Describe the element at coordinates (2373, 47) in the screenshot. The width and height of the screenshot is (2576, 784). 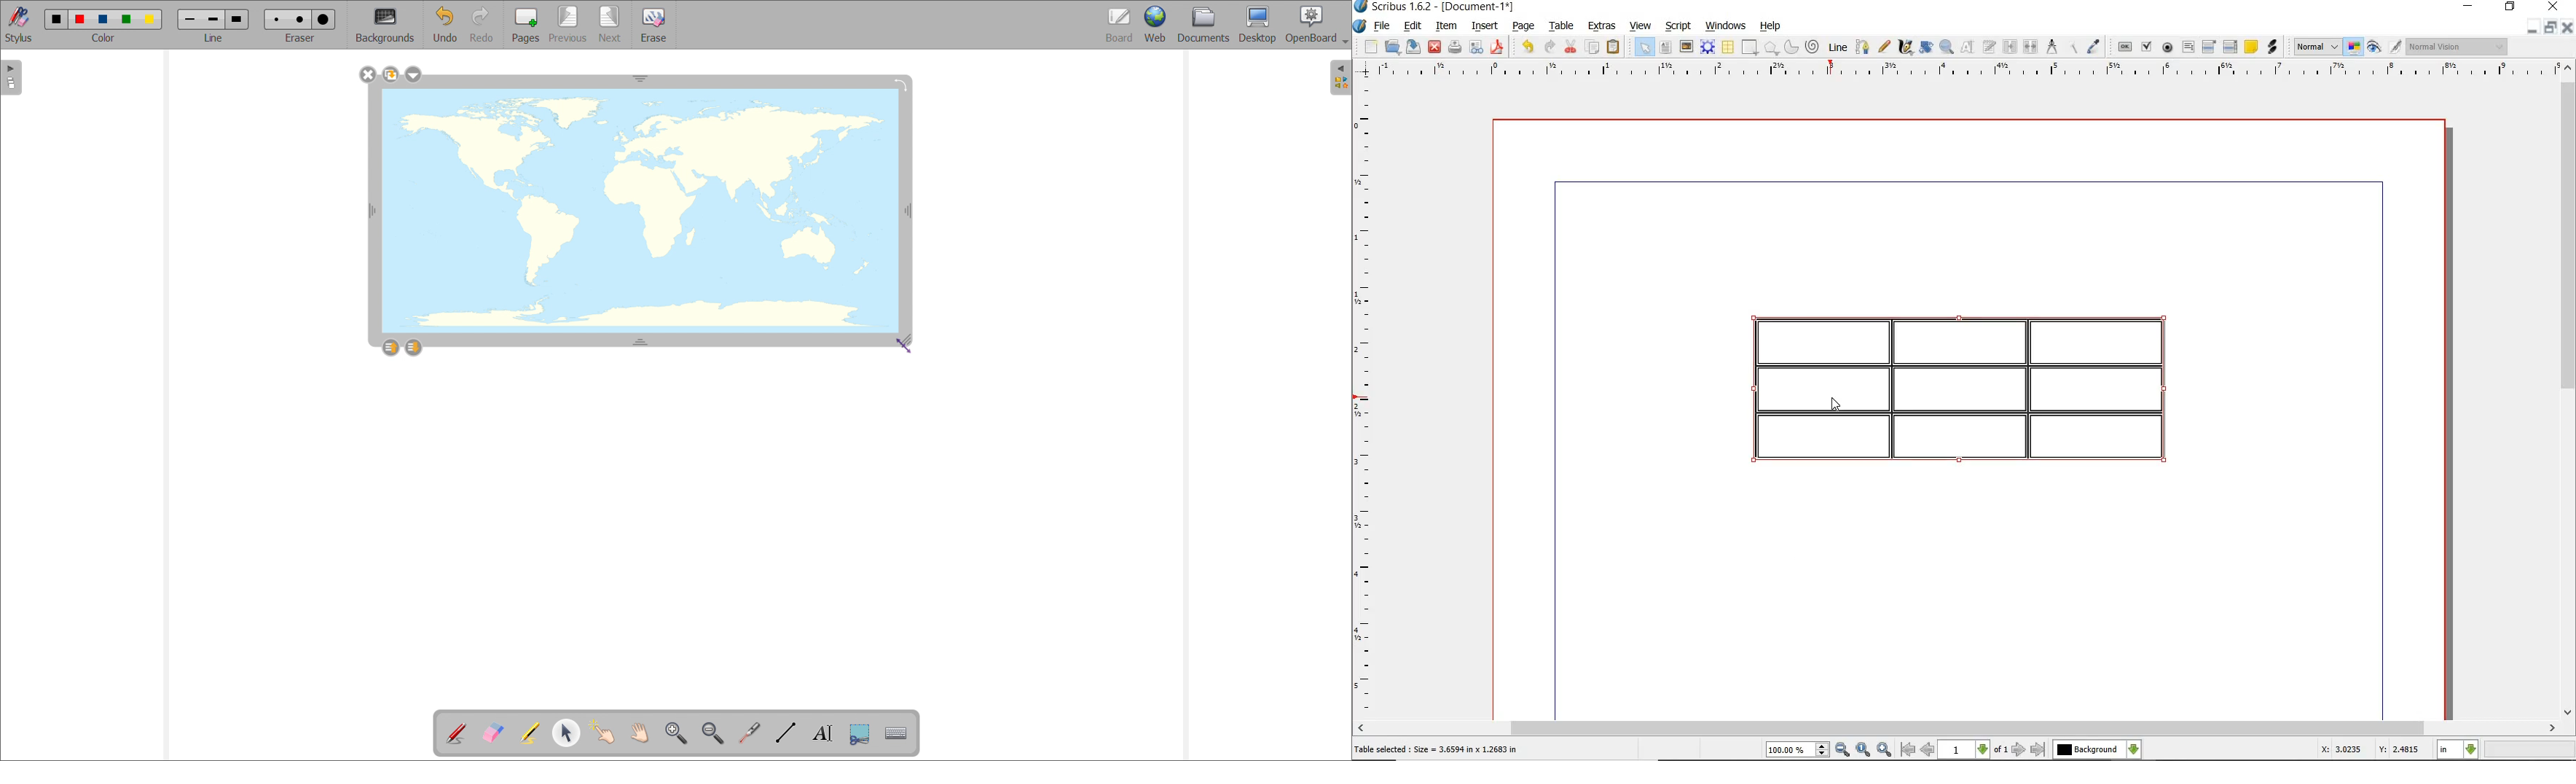
I see `preview mode` at that location.